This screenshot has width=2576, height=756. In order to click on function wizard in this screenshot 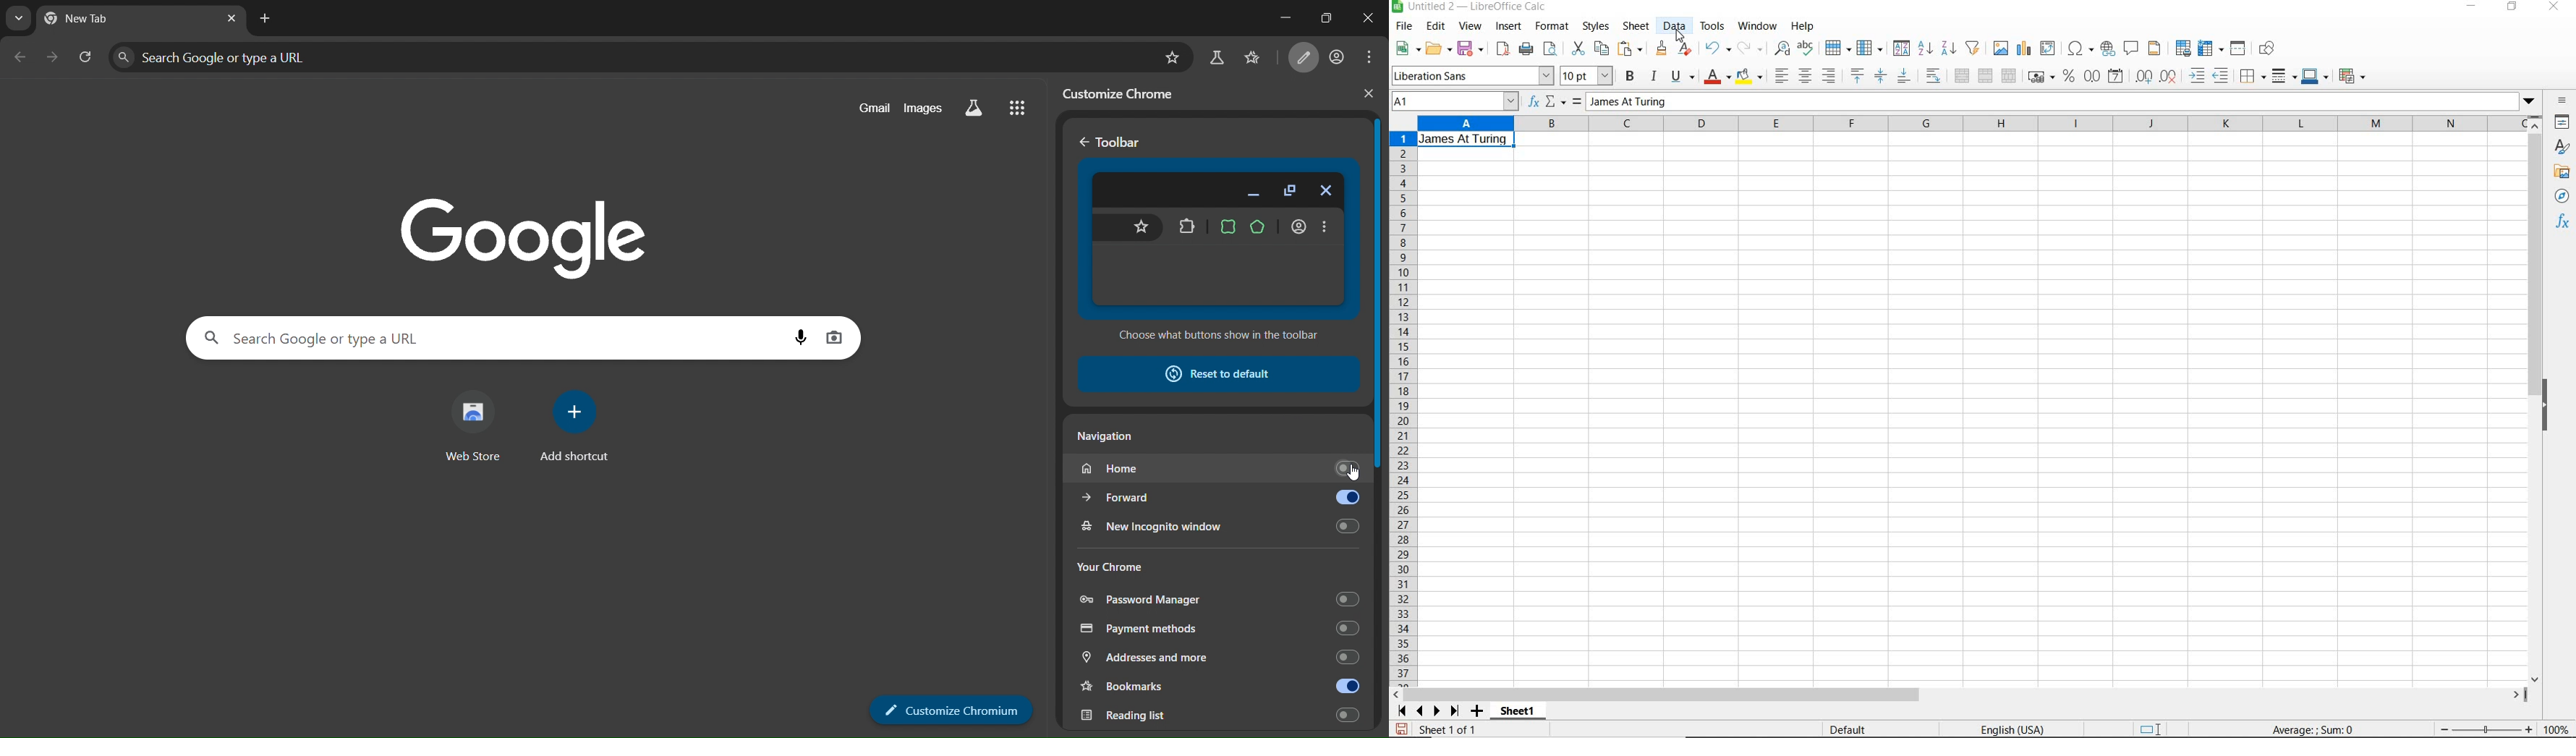, I will do `click(1535, 102)`.